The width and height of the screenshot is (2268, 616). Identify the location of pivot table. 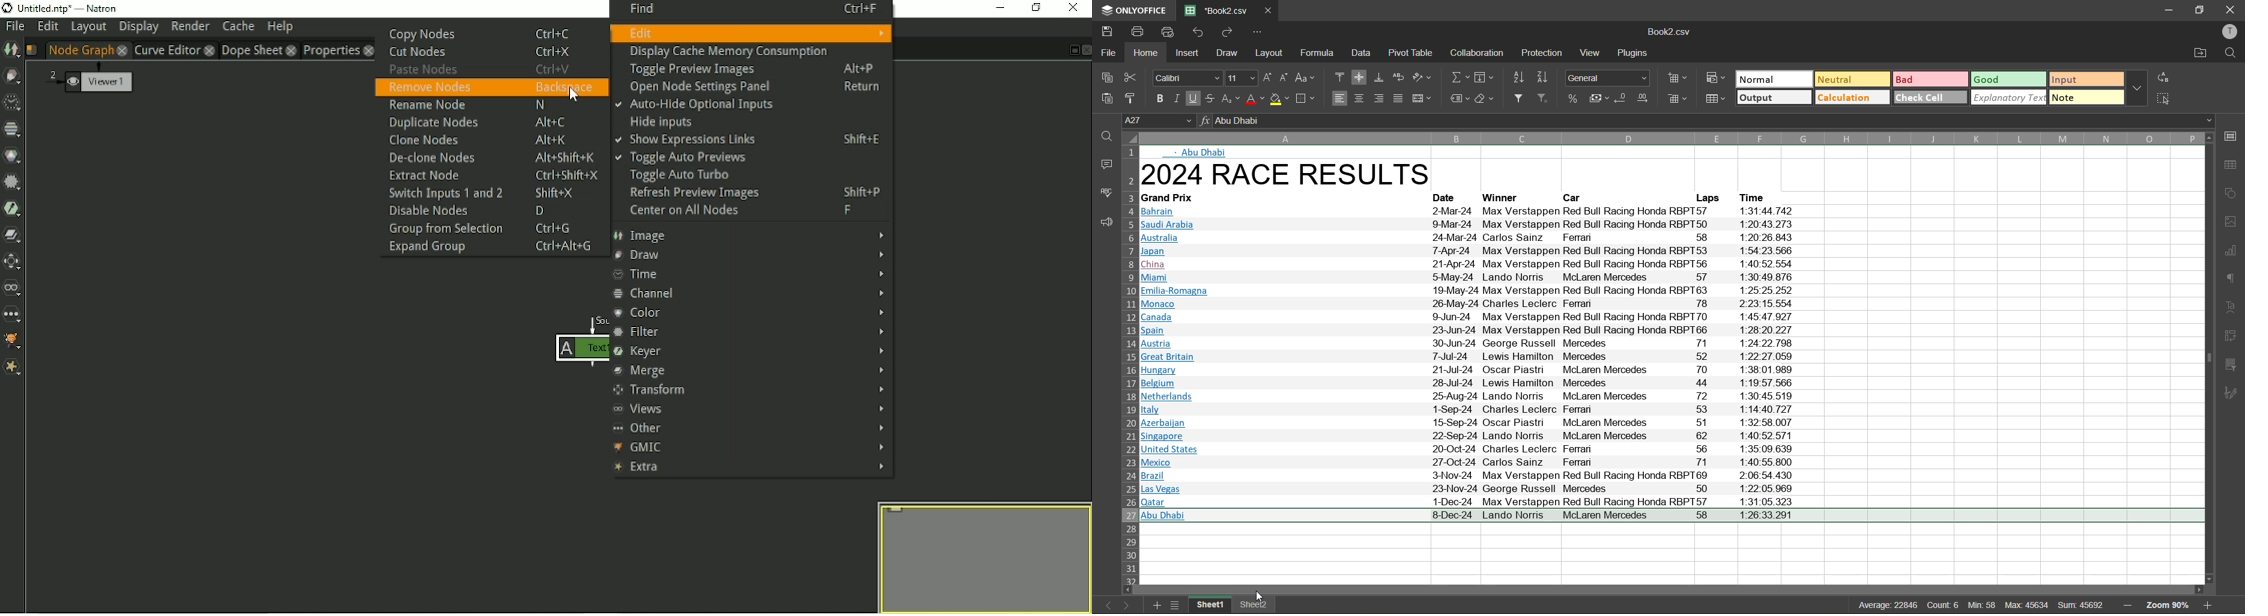
(1412, 56).